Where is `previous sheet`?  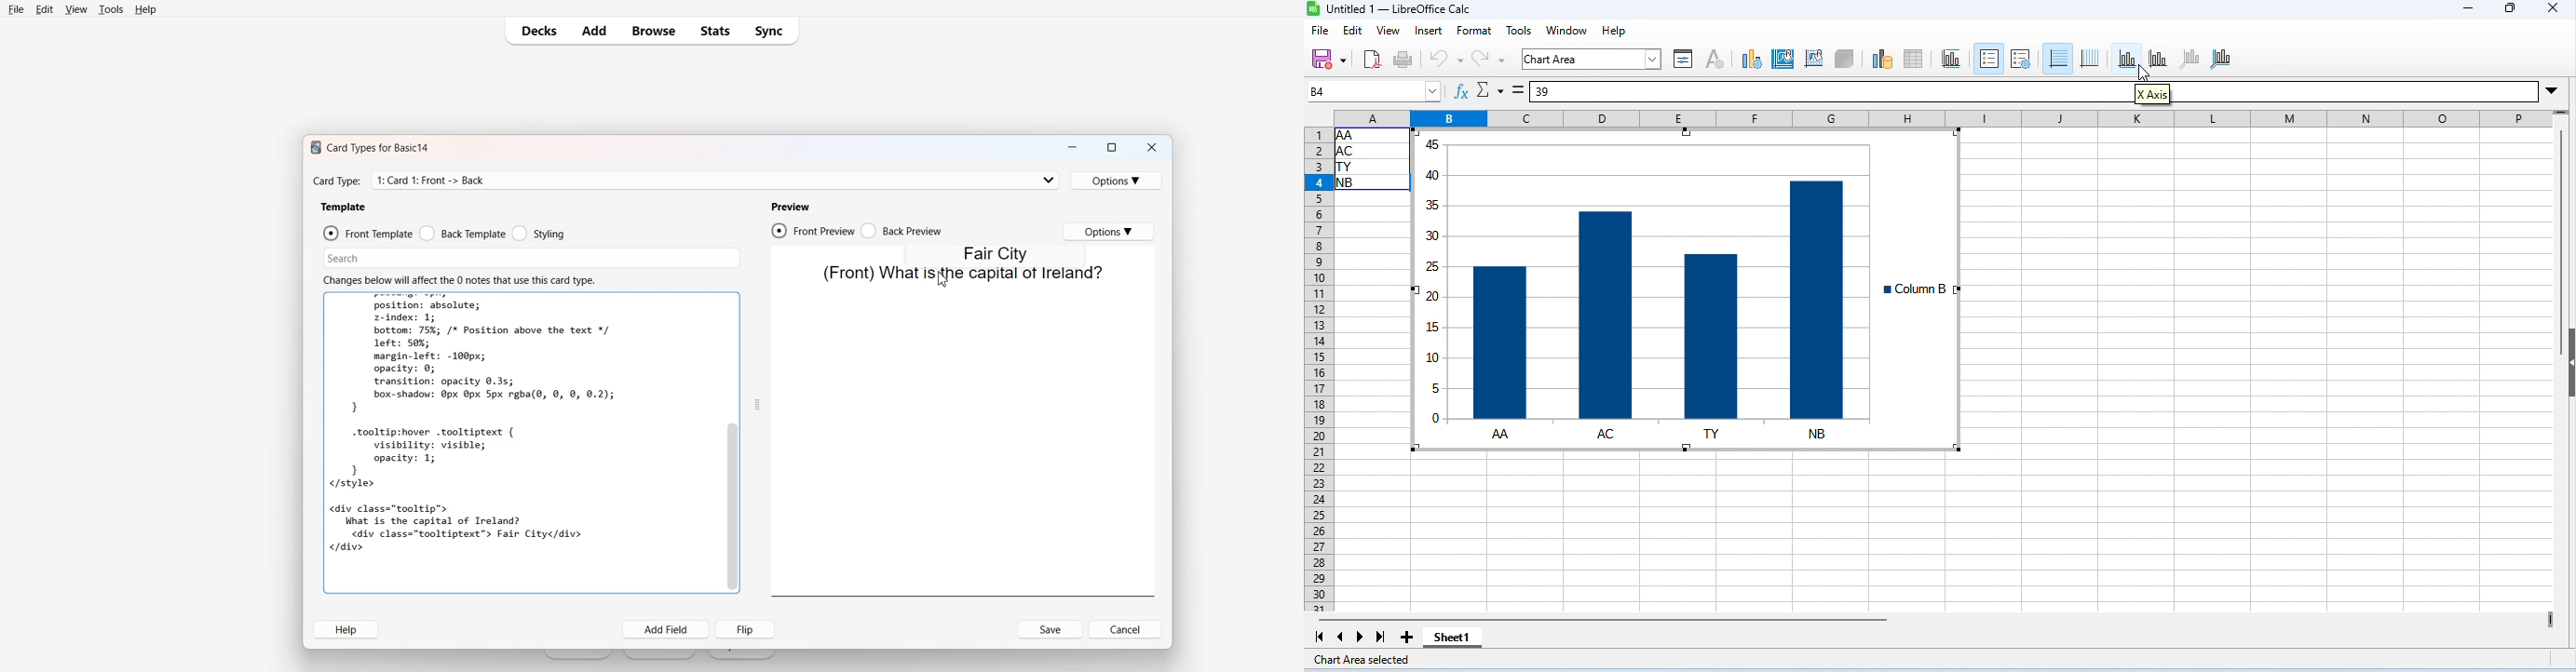 previous sheet is located at coordinates (1342, 638).